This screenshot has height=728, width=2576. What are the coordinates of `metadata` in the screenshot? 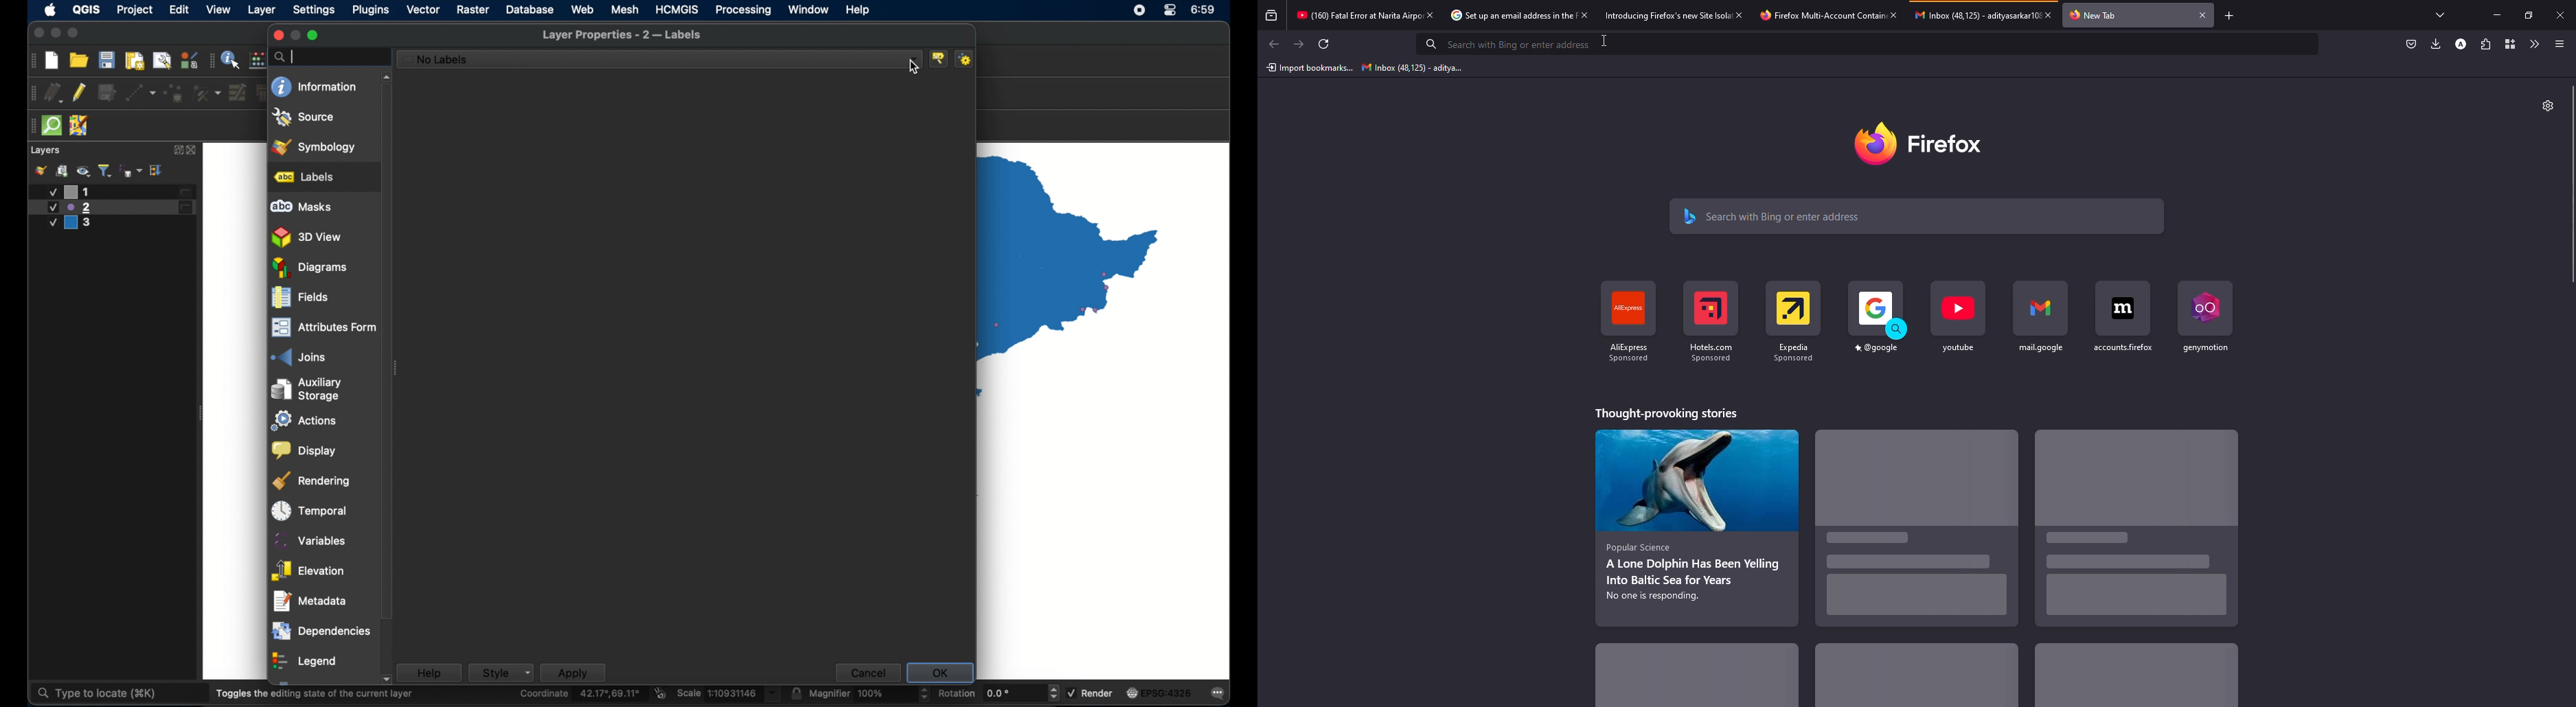 It's located at (310, 601).